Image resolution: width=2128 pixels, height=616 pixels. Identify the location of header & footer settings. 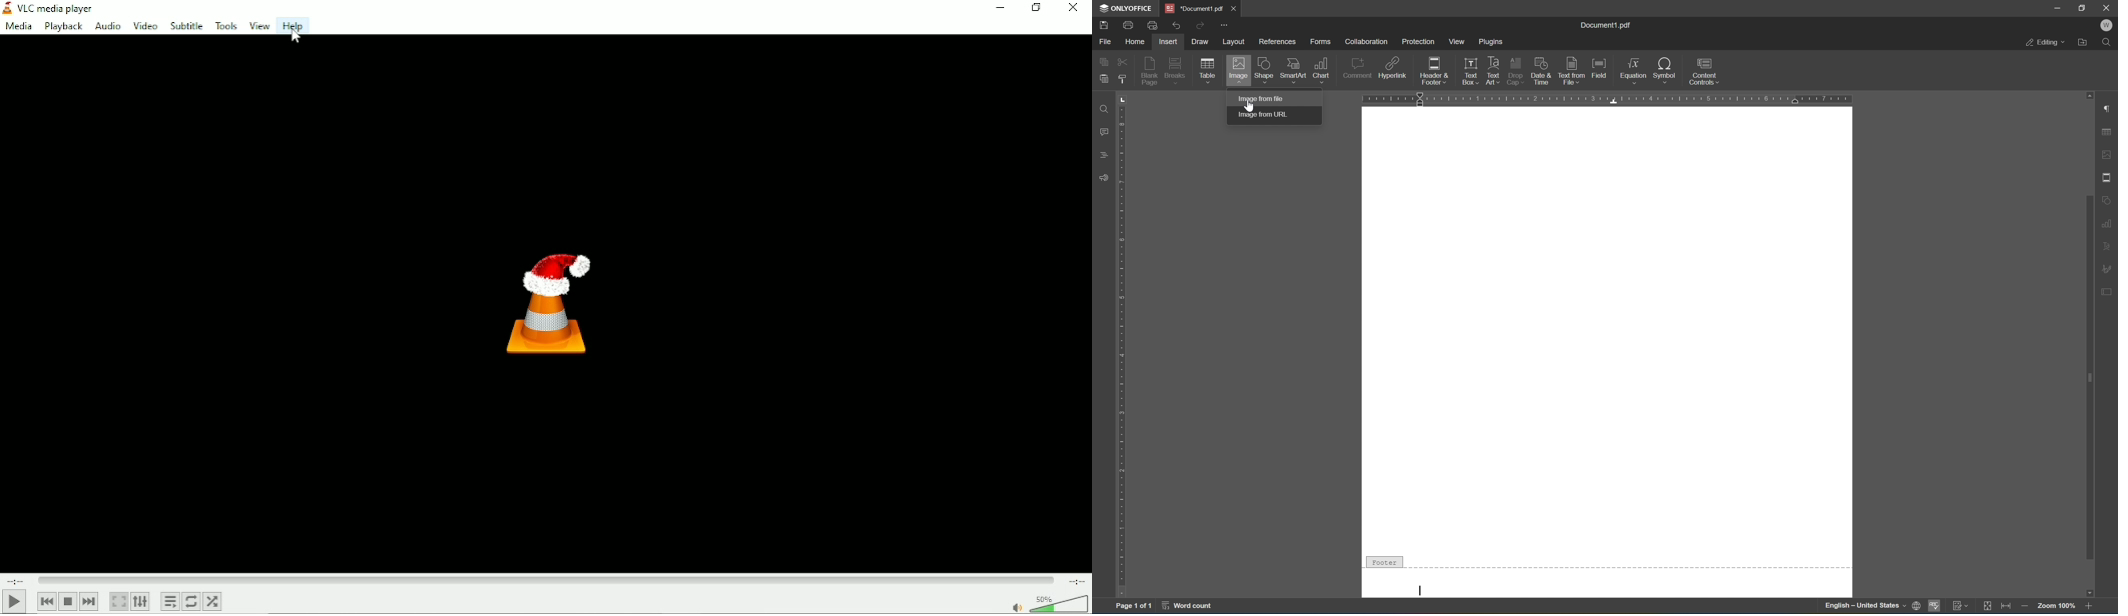
(2108, 177).